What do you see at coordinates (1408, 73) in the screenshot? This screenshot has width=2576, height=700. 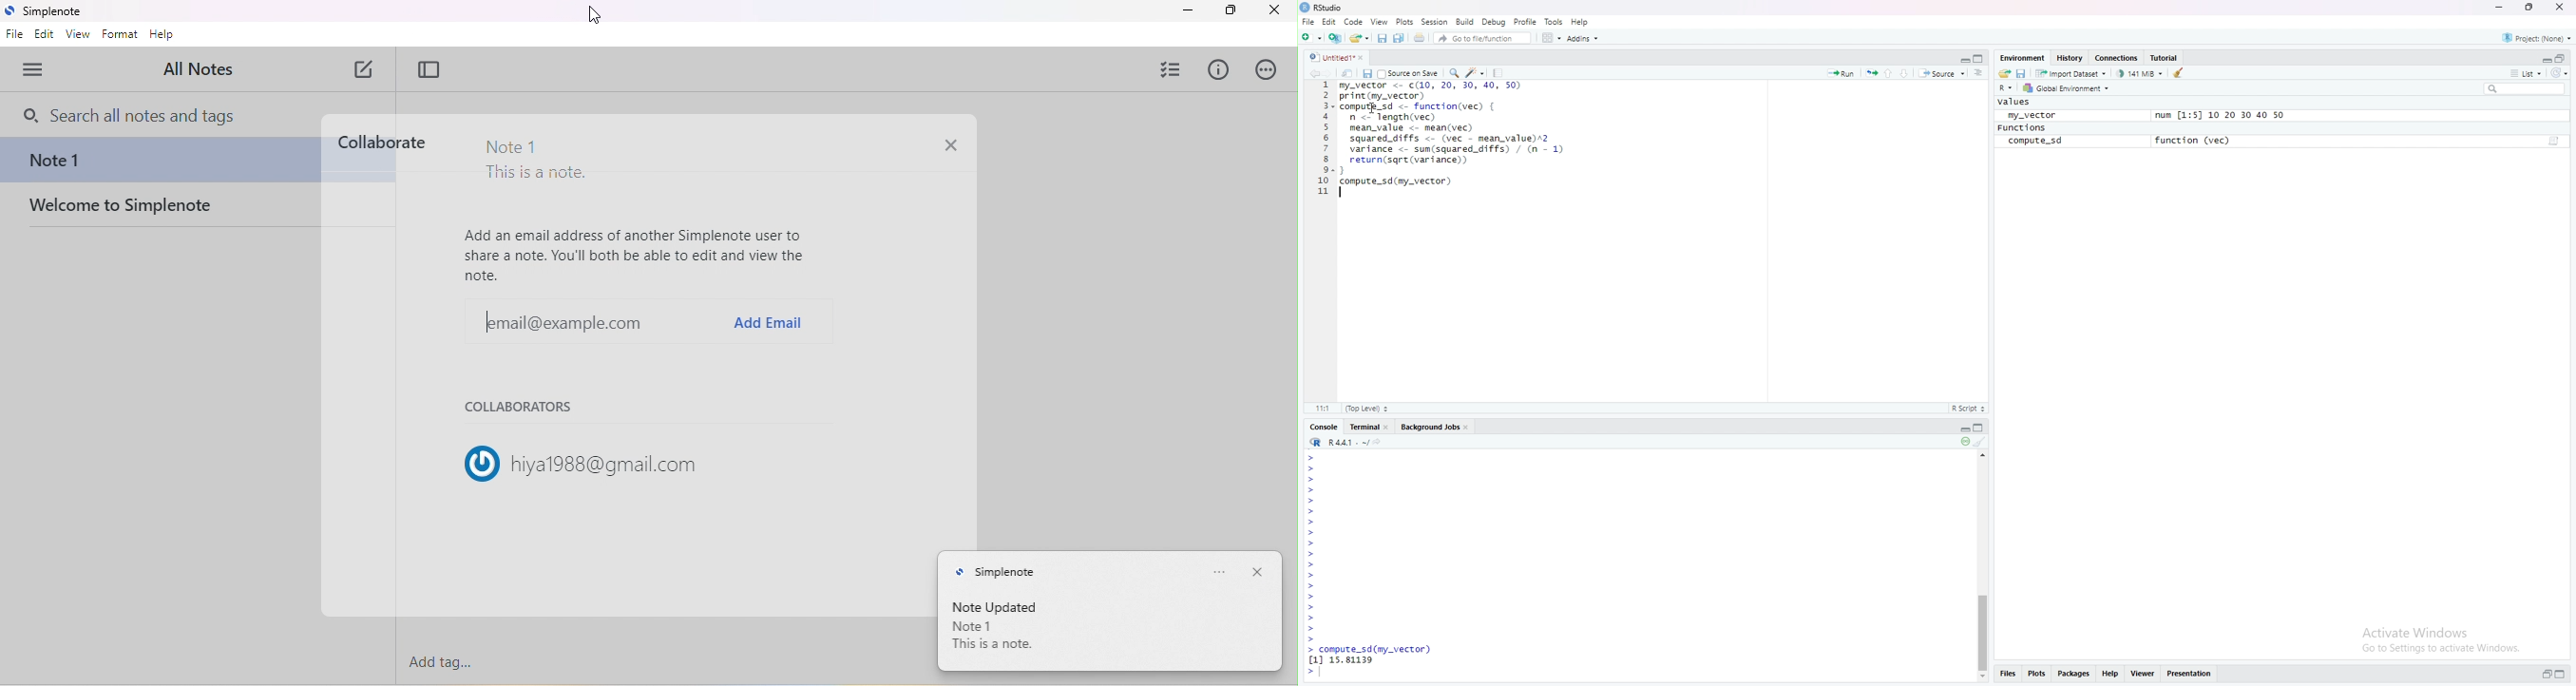 I see `Source on Save` at bounding box center [1408, 73].